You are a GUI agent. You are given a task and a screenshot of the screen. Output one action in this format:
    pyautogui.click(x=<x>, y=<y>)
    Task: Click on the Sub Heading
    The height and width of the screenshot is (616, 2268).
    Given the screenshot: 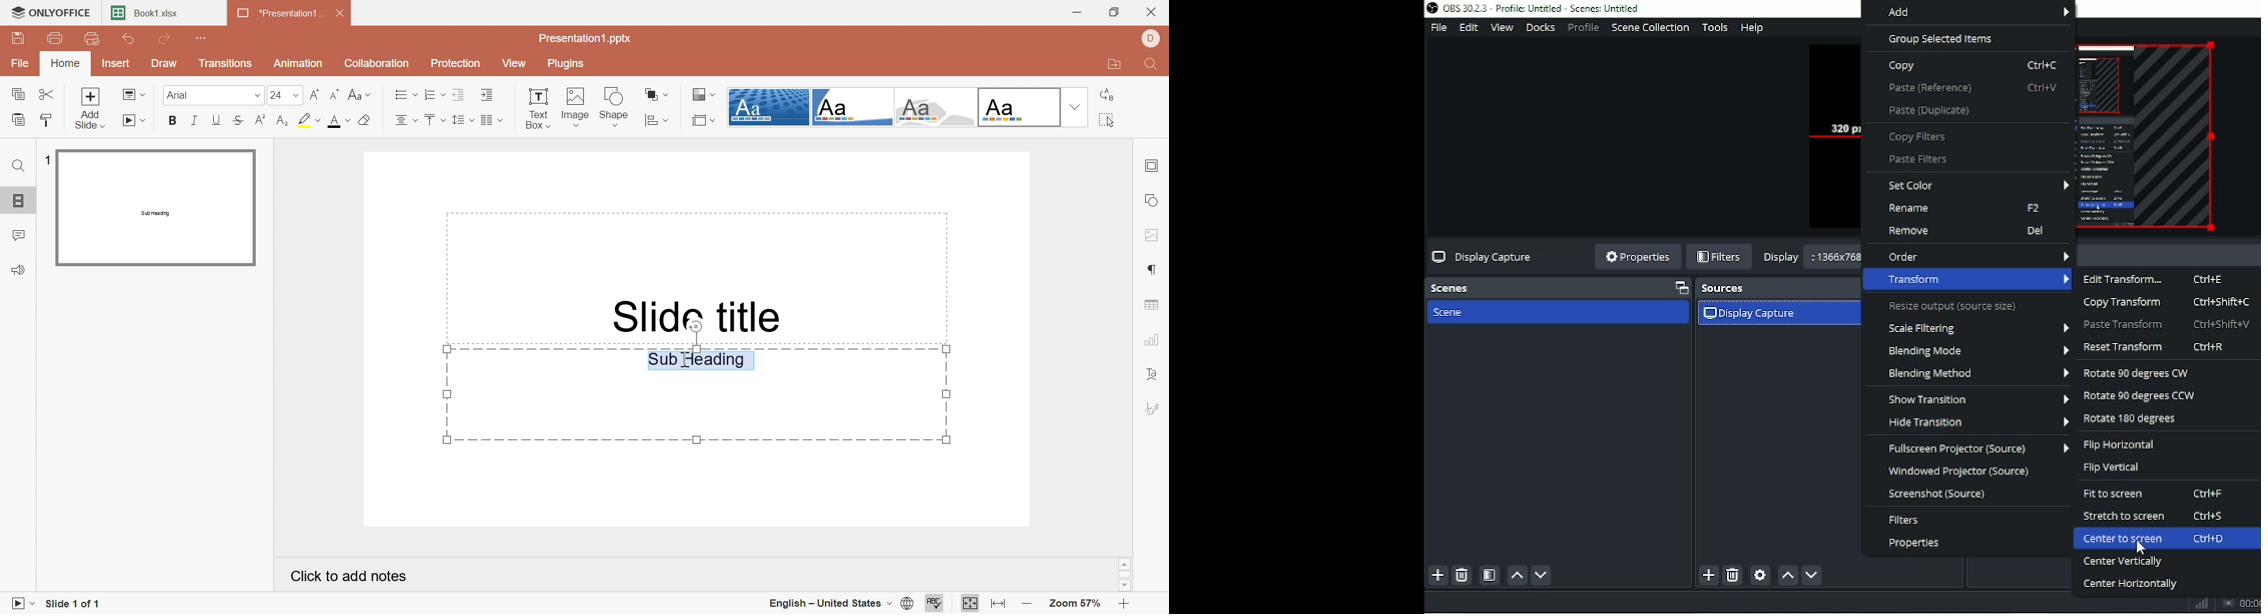 What is the action you would take?
    pyautogui.click(x=693, y=395)
    